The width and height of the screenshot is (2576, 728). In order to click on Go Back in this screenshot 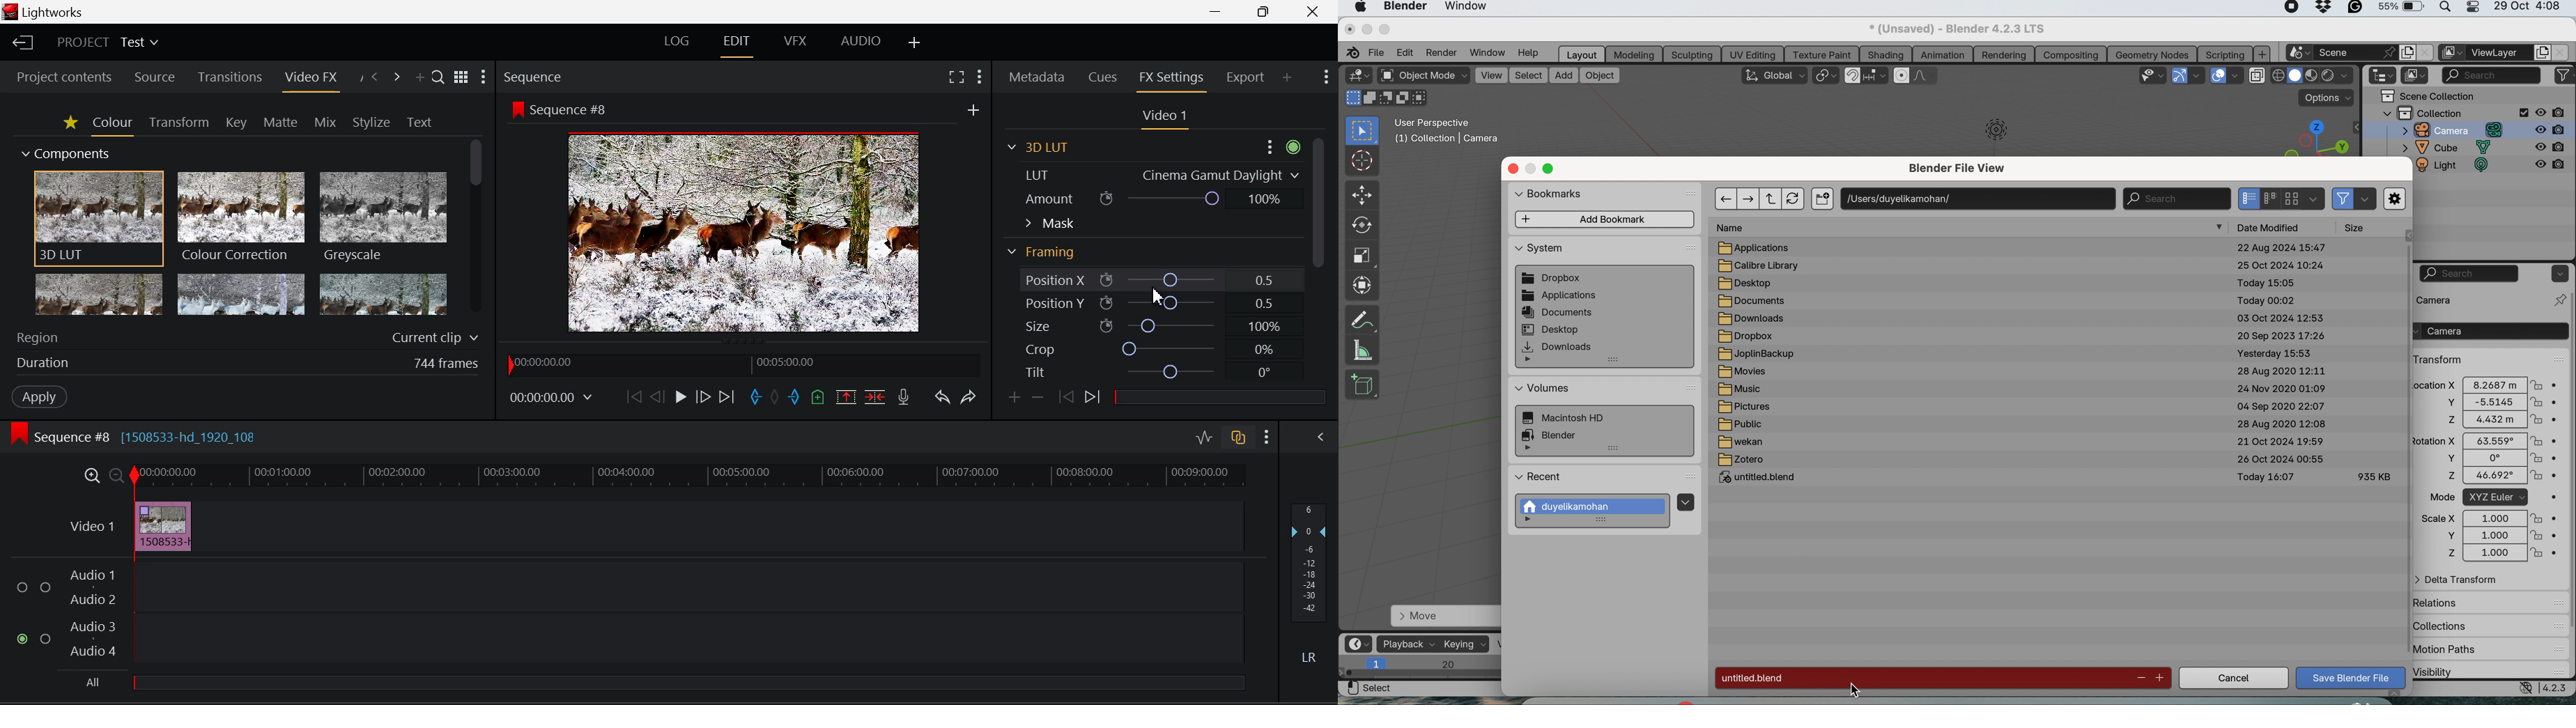, I will do `click(657, 399)`.